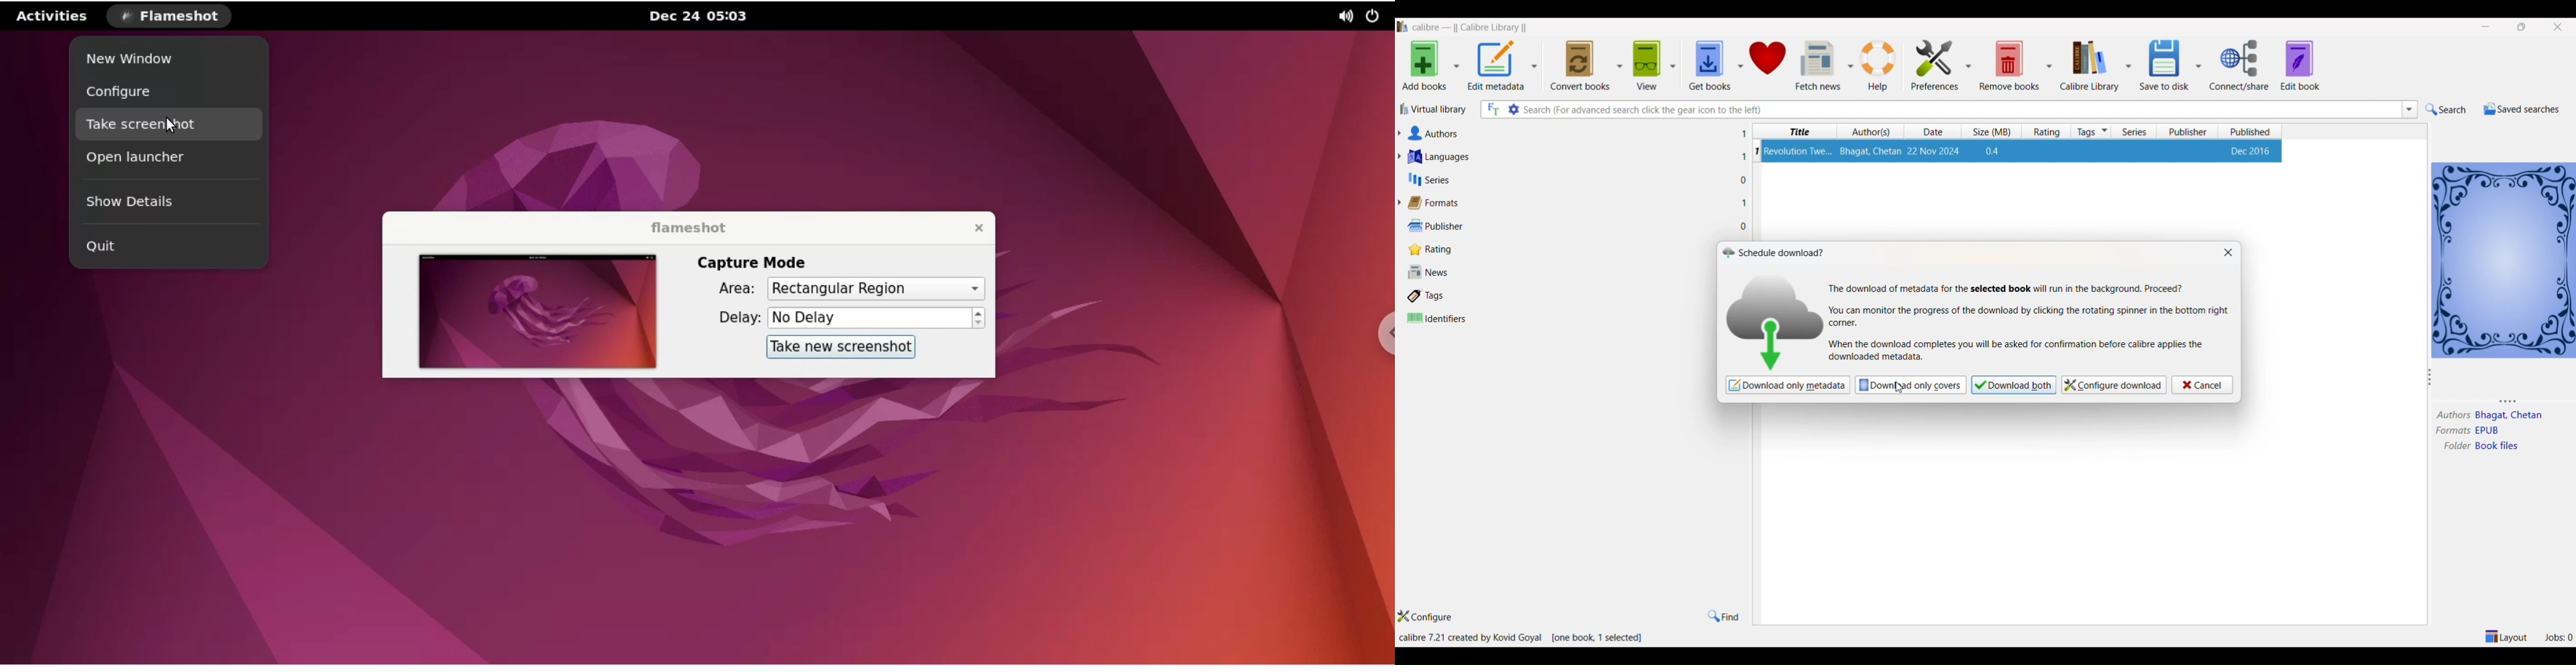  I want to click on edit metadata, so click(1496, 66).